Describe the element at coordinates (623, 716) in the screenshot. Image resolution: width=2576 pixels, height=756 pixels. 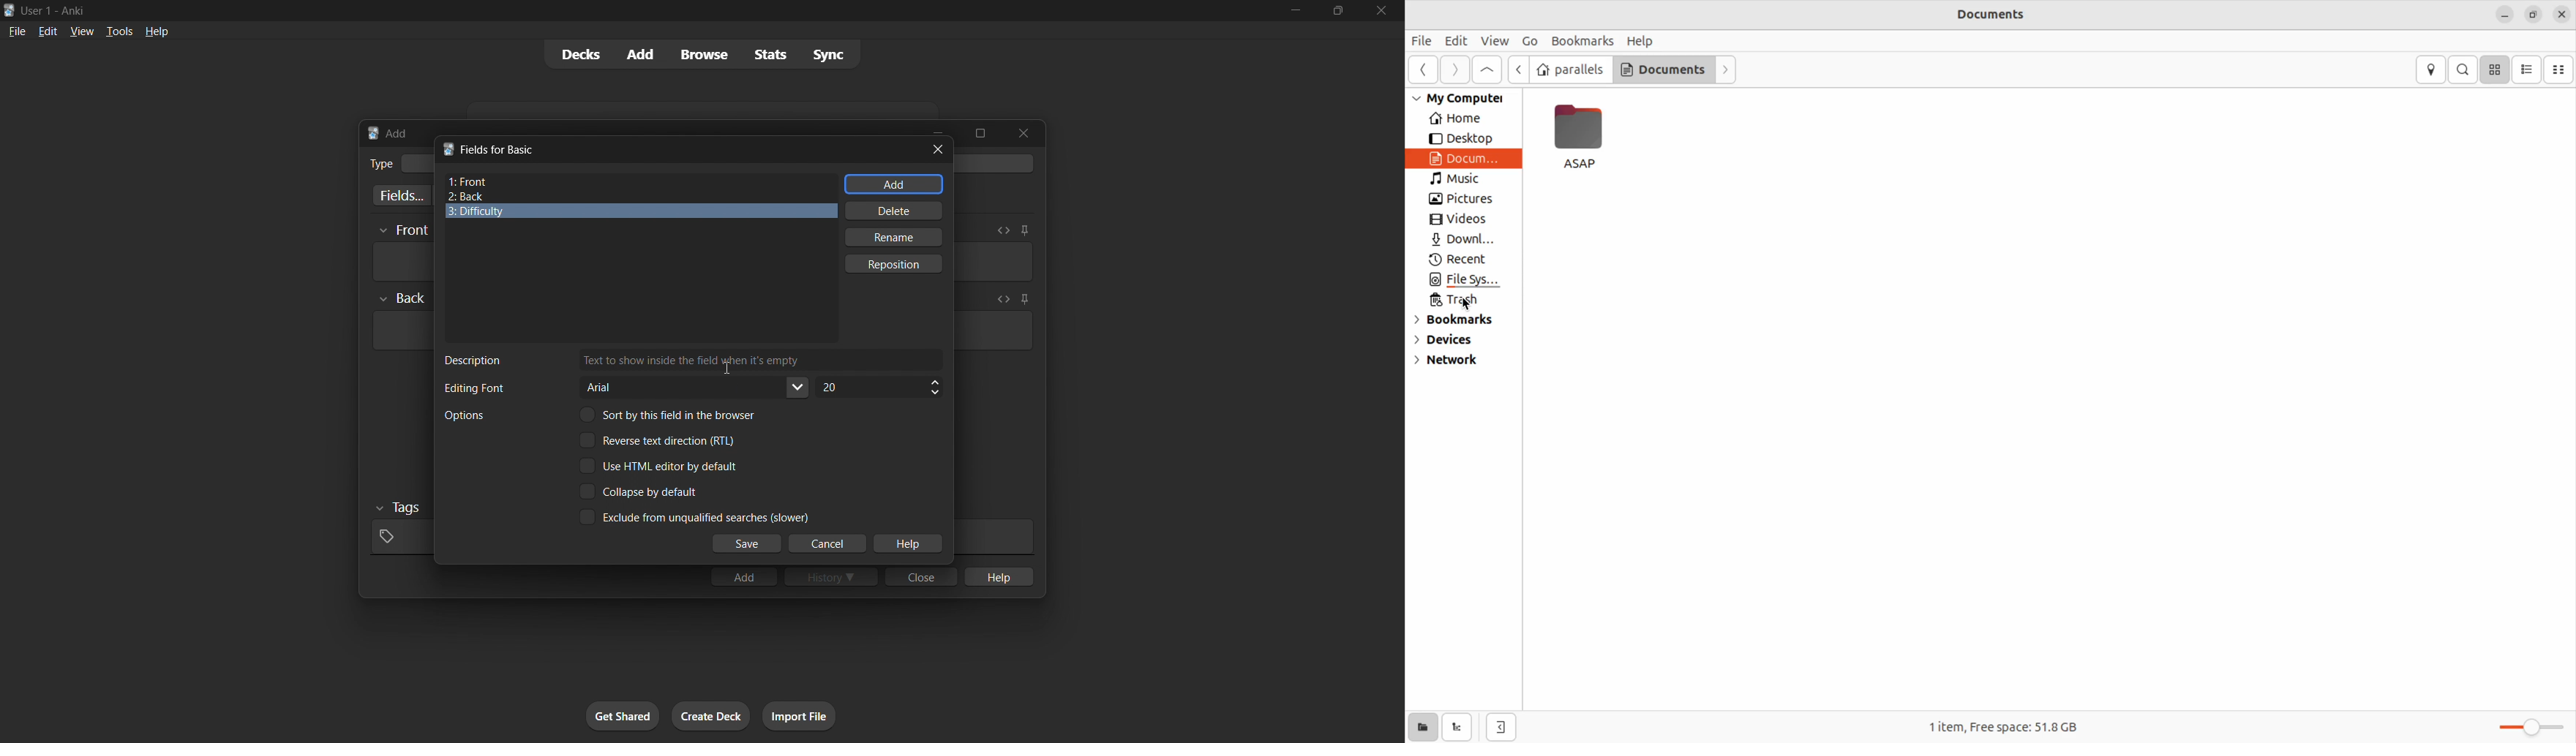
I see `get shared` at that location.